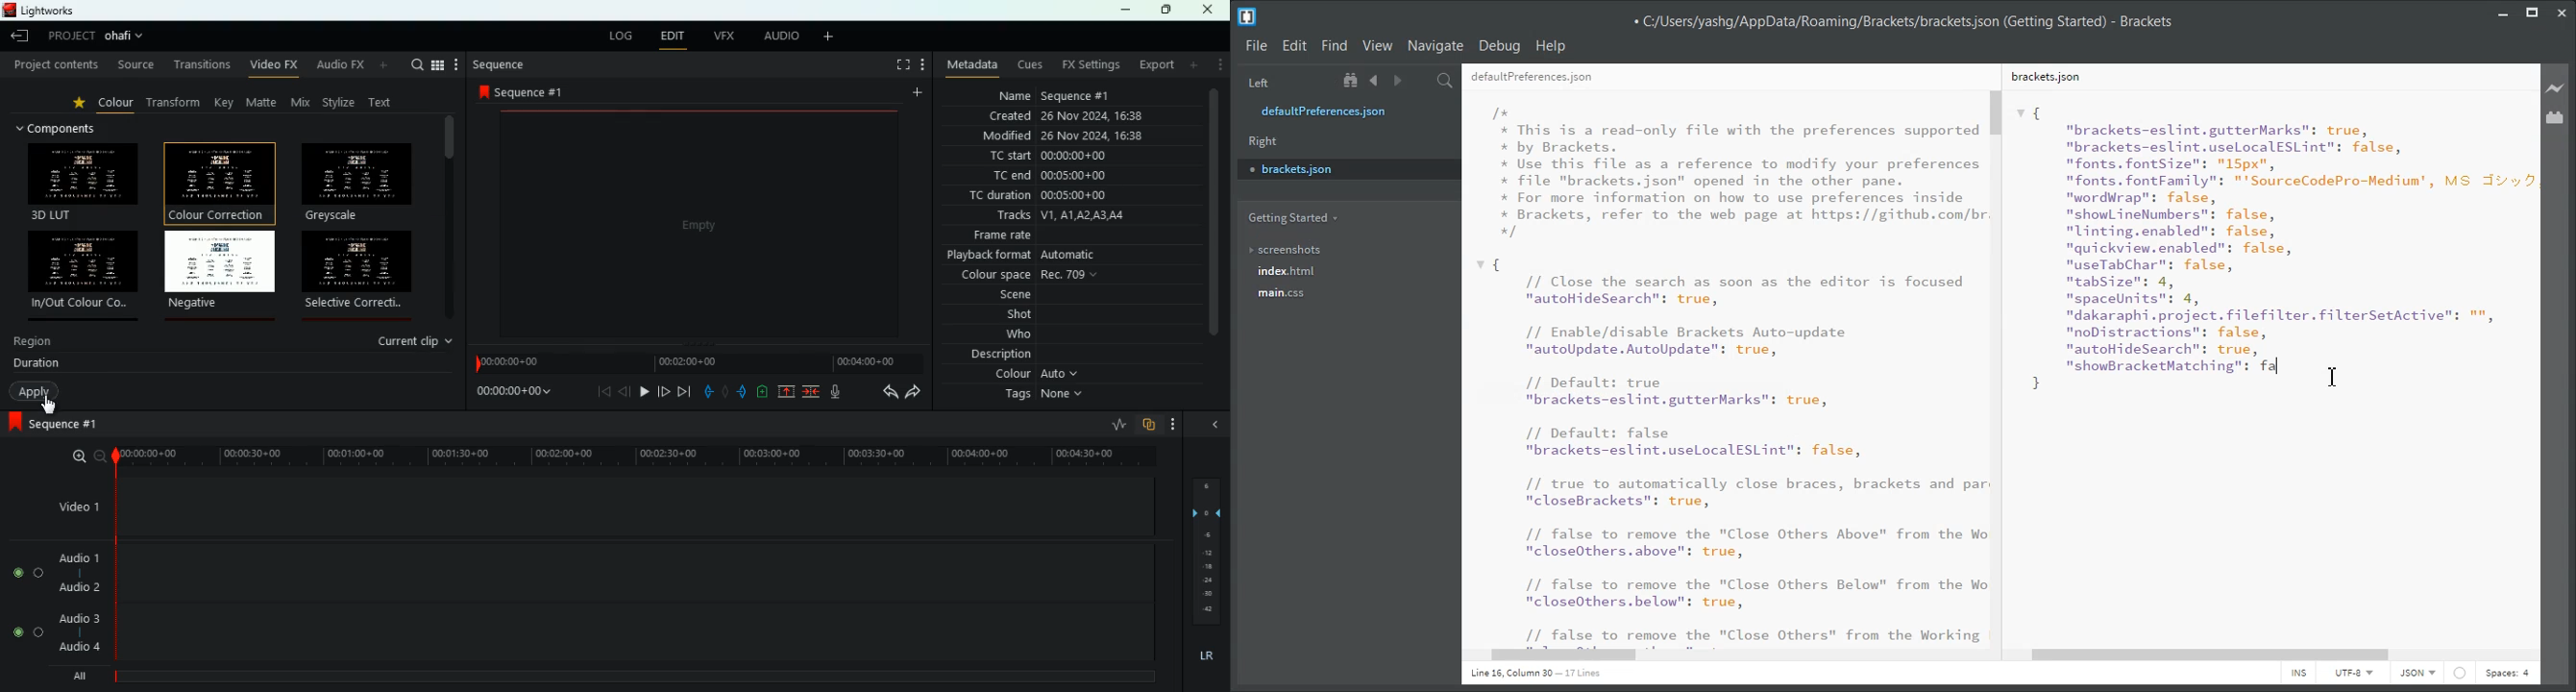 This screenshot has height=700, width=2576. What do you see at coordinates (698, 359) in the screenshot?
I see `time` at bounding box center [698, 359].